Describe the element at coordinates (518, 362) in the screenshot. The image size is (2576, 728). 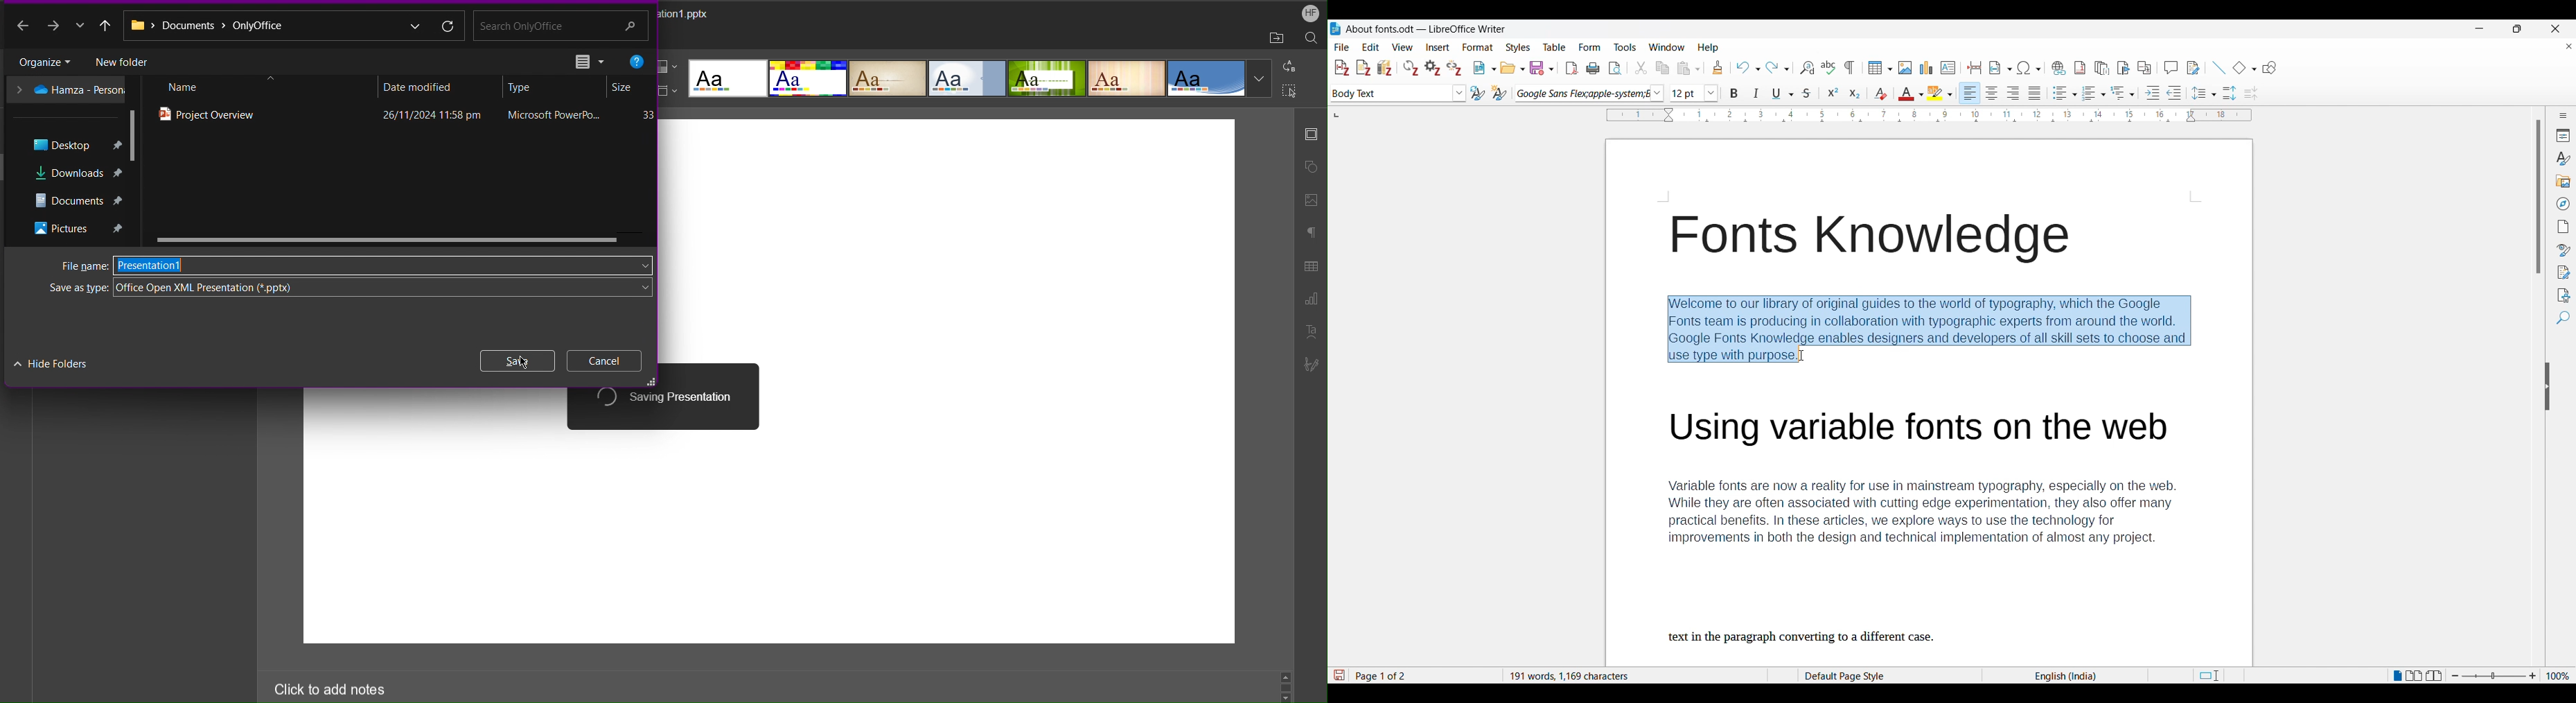
I see `Save` at that location.